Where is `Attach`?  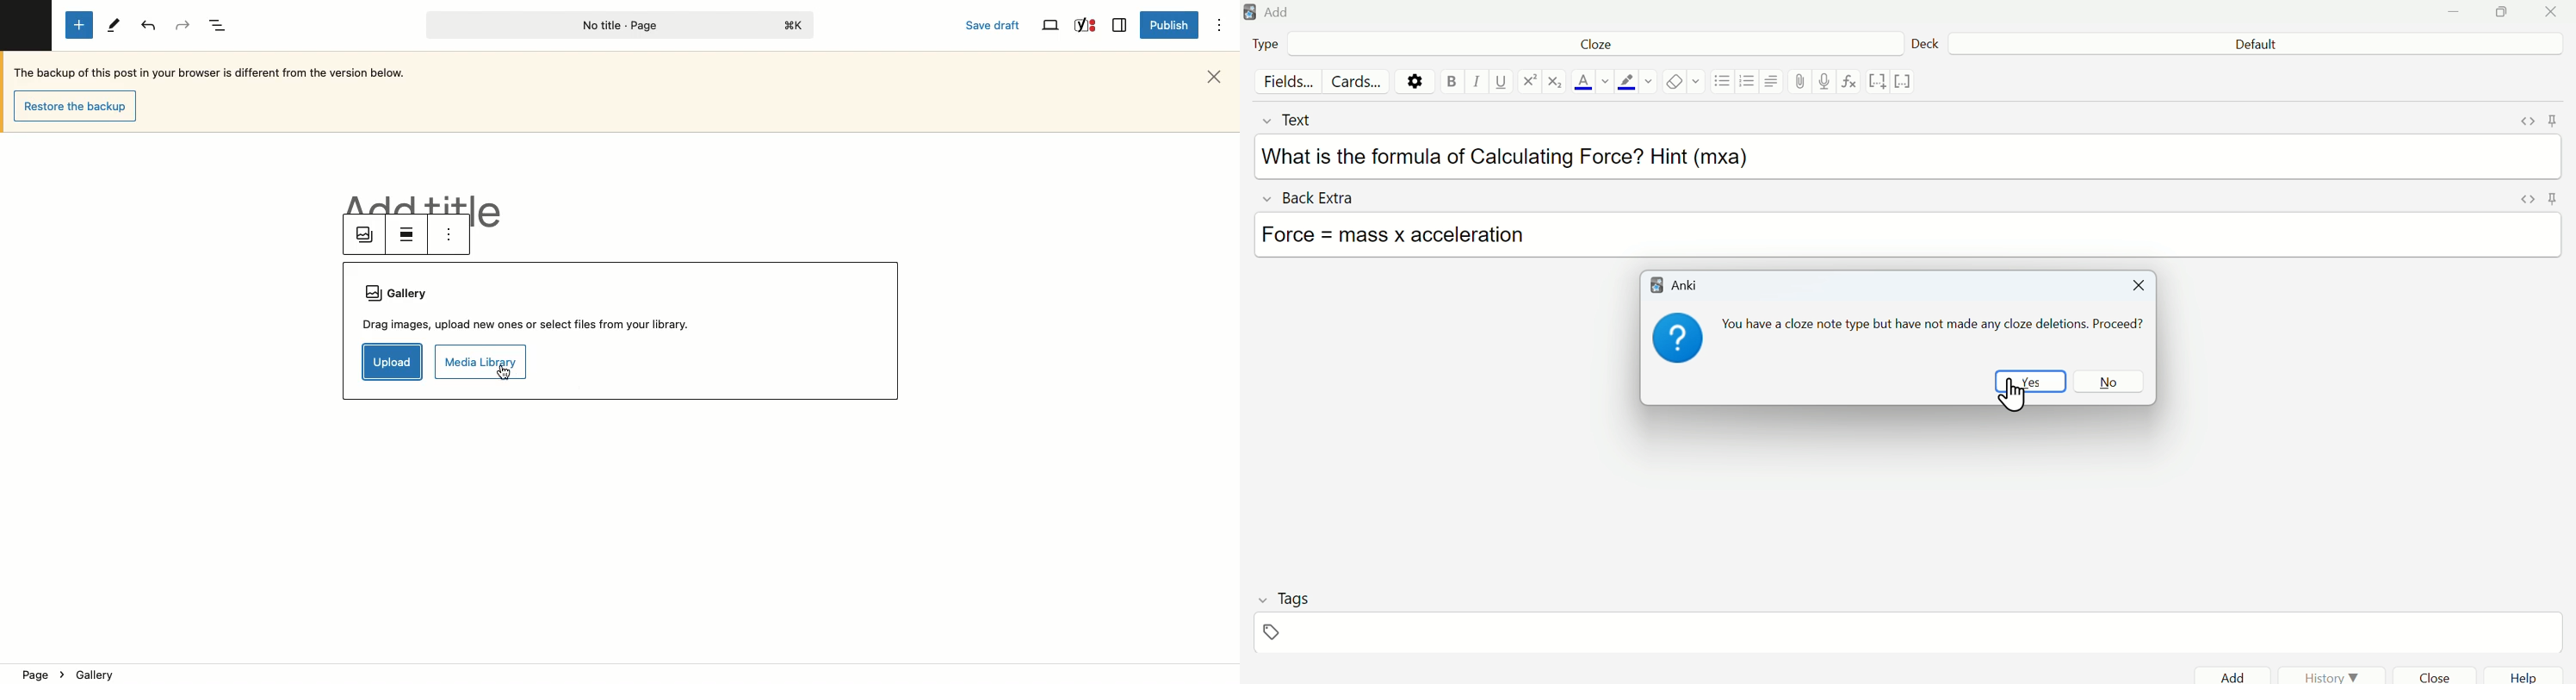
Attach is located at coordinates (1802, 81).